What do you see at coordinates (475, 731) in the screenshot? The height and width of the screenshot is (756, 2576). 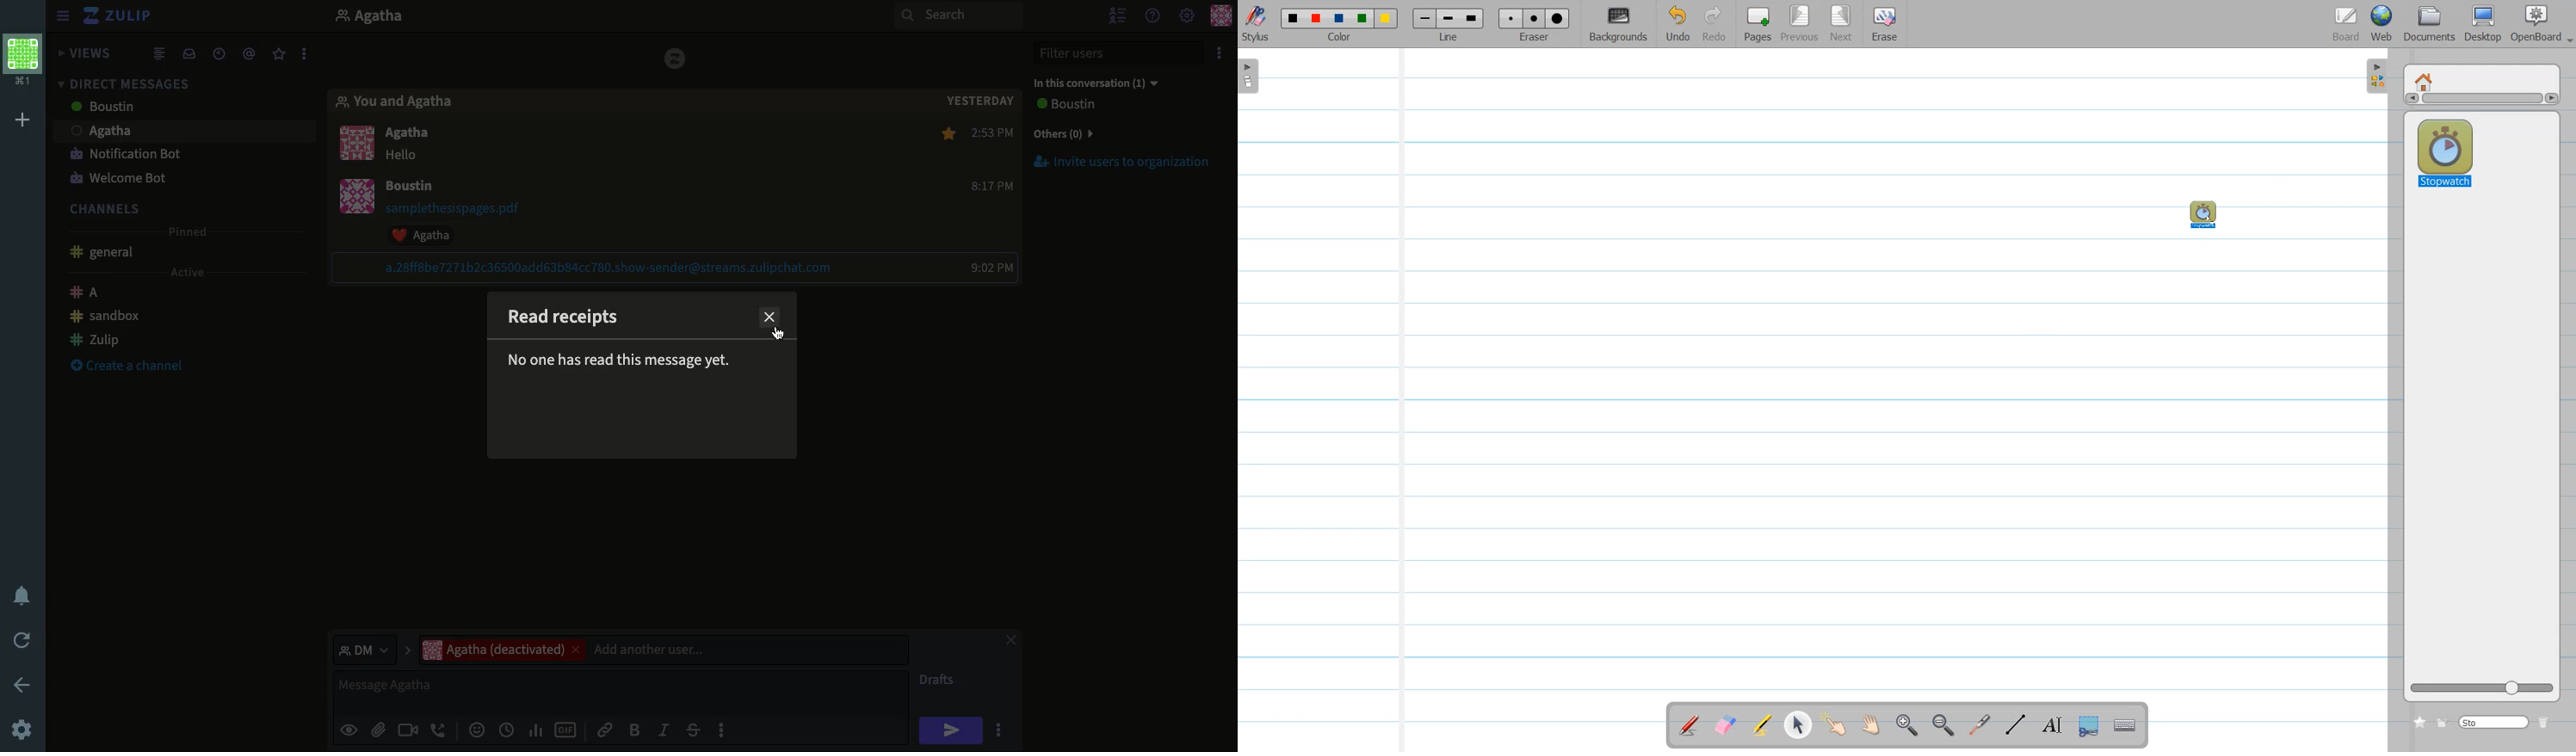 I see `Reaction` at bounding box center [475, 731].